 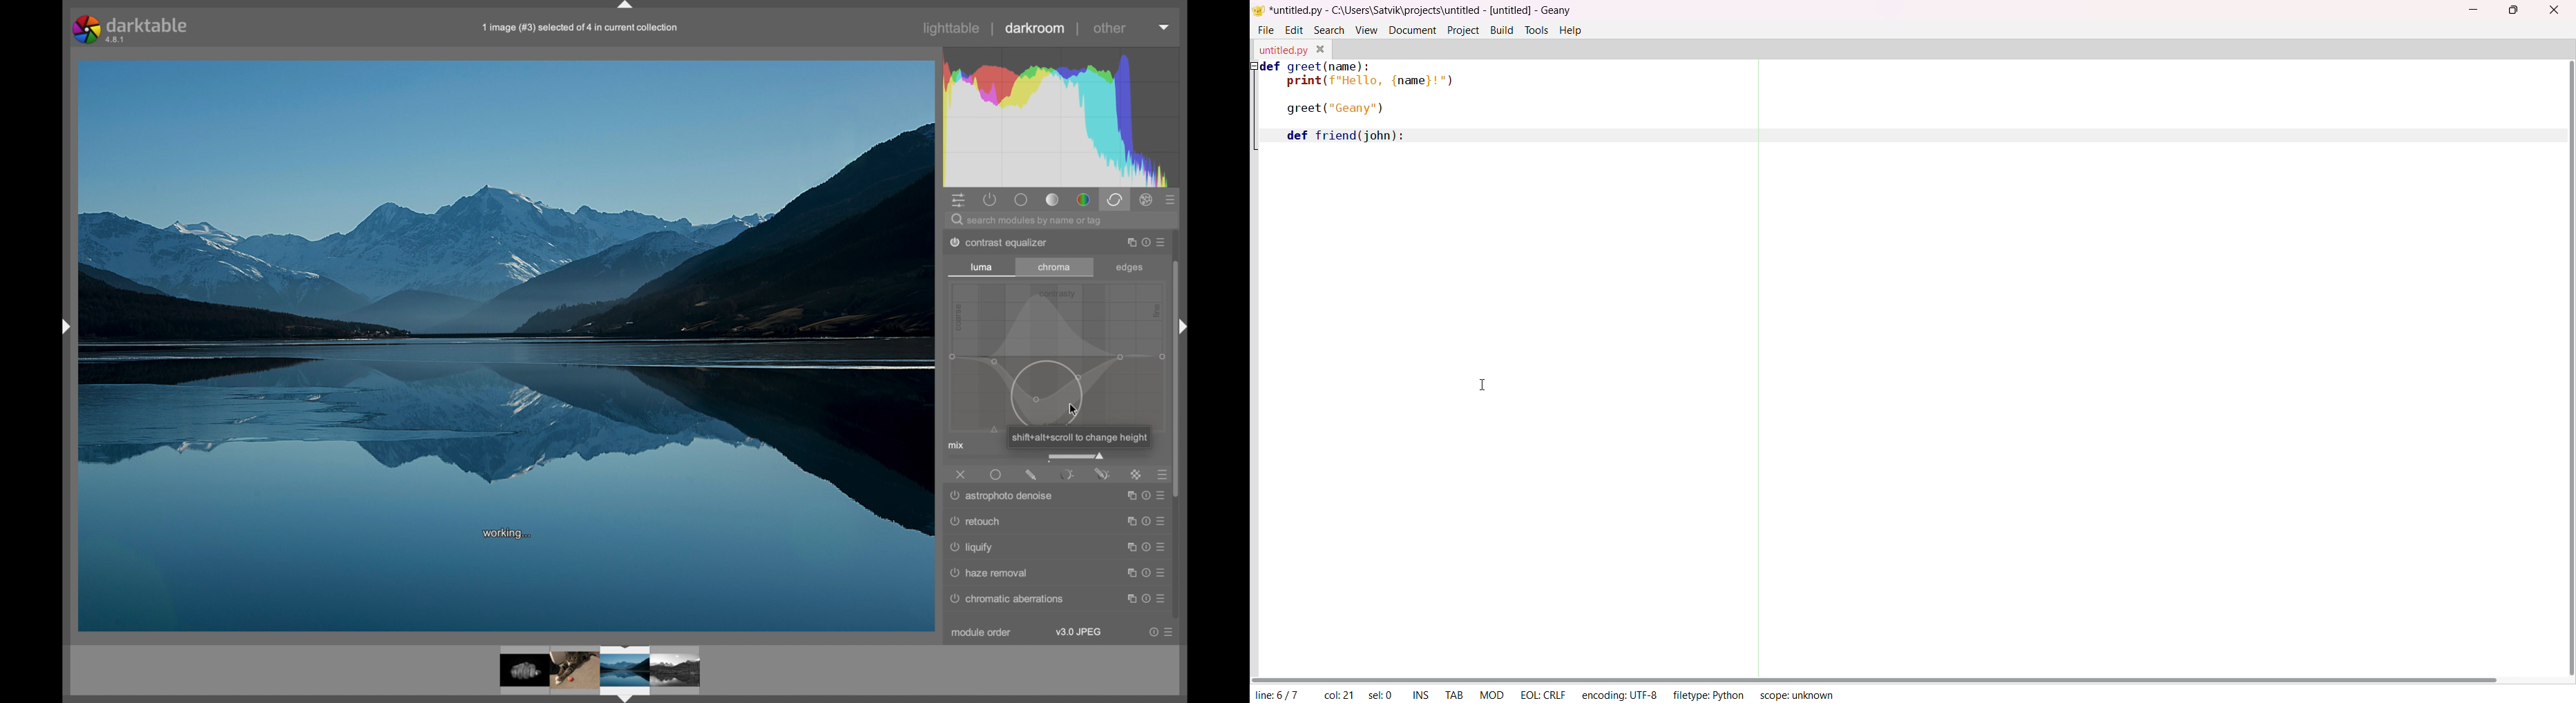 What do you see at coordinates (1145, 241) in the screenshot?
I see `more options` at bounding box center [1145, 241].